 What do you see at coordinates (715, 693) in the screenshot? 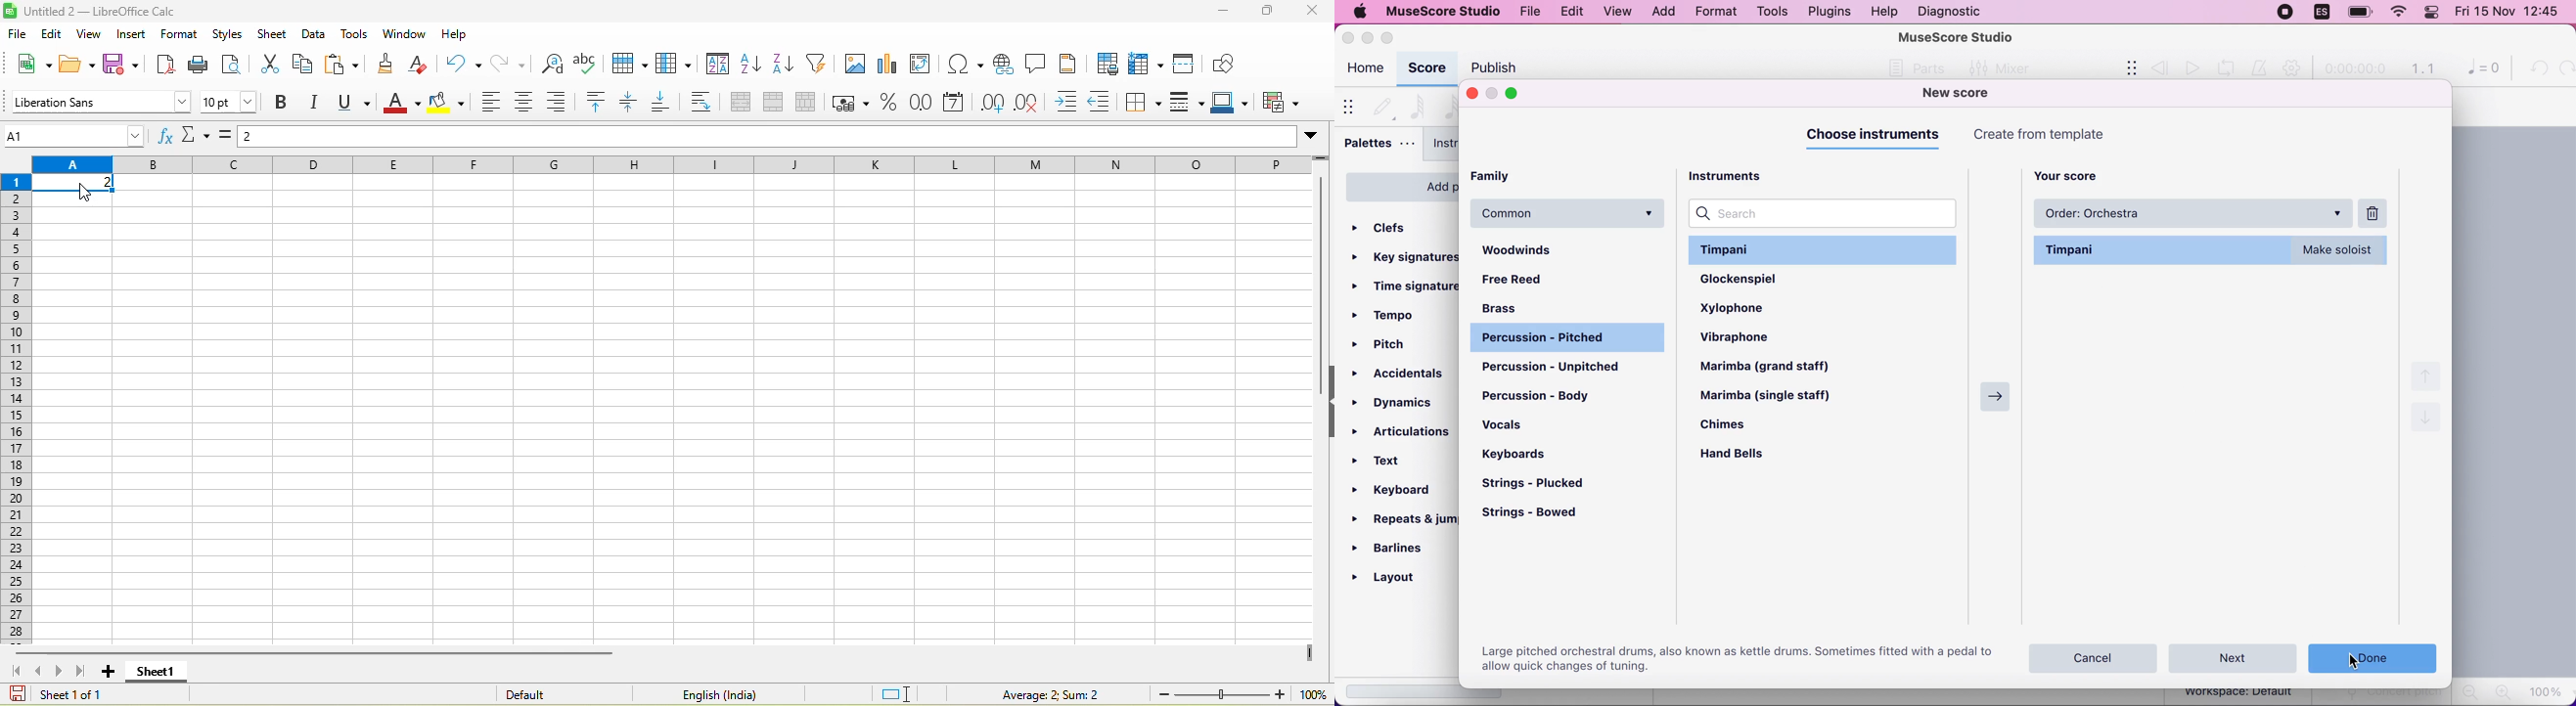
I see `text language` at bounding box center [715, 693].